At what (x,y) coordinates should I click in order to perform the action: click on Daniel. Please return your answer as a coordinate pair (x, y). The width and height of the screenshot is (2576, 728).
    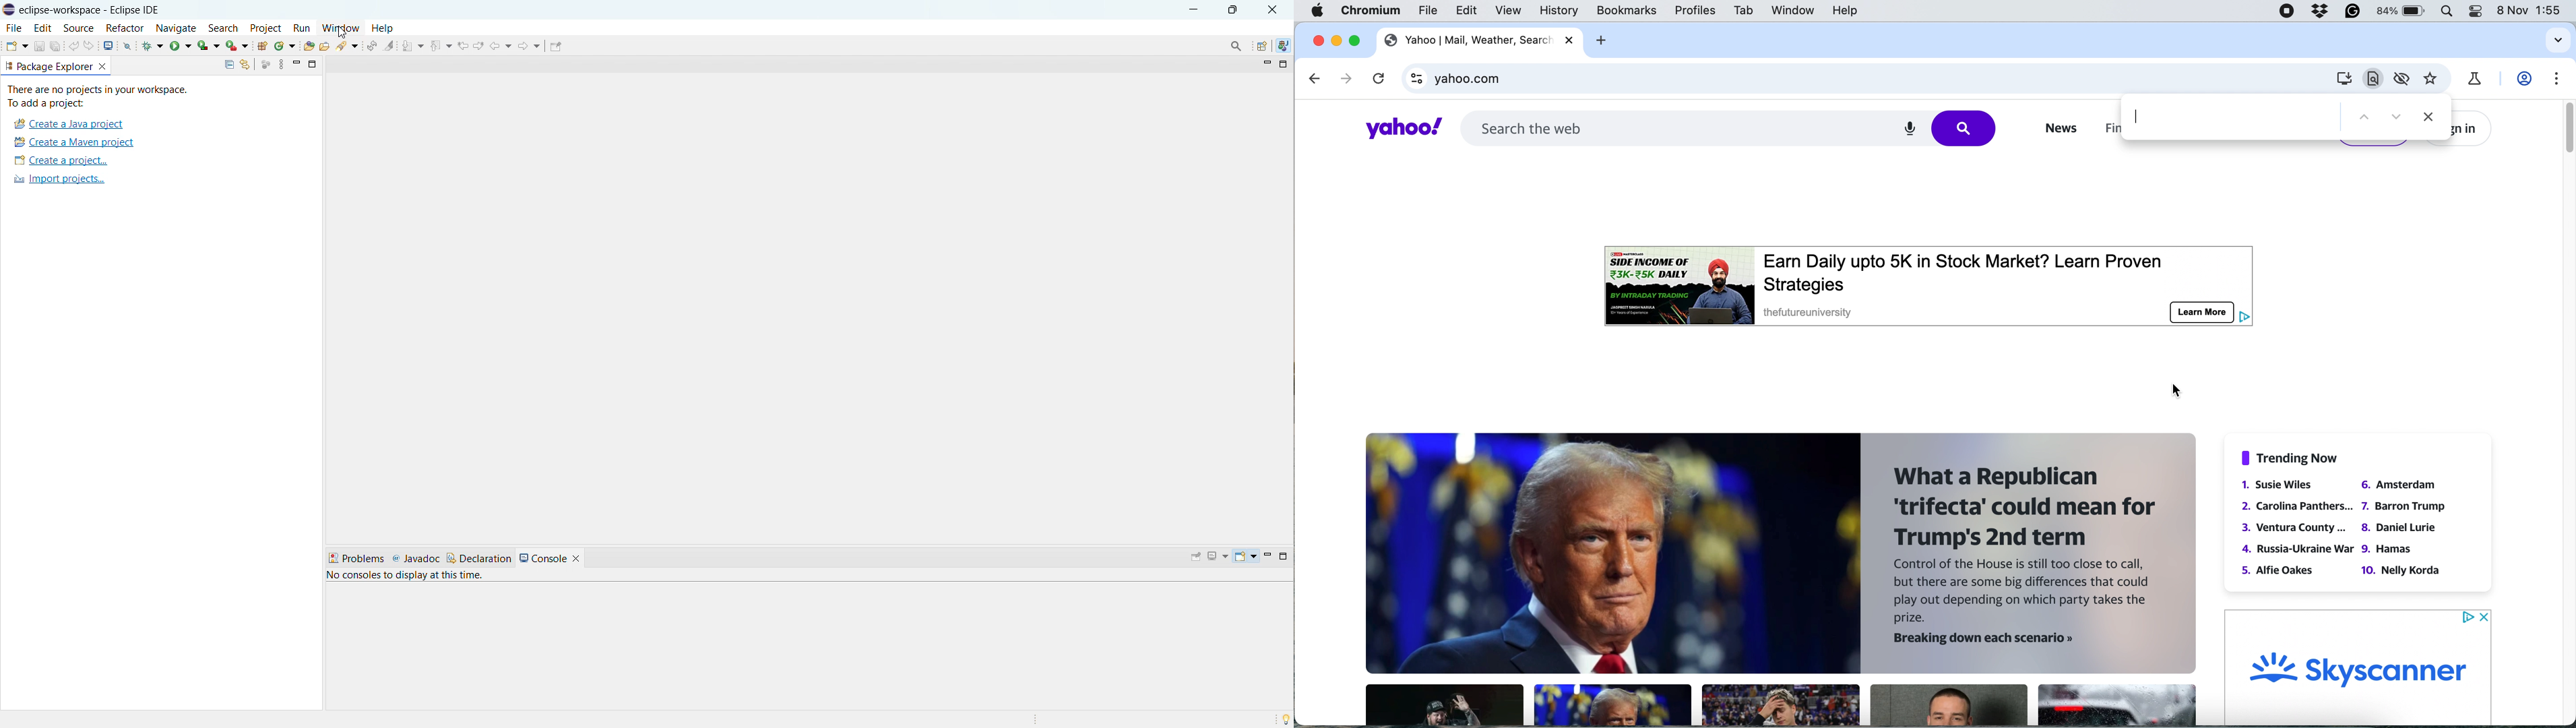
    Looking at the image, I should click on (2399, 528).